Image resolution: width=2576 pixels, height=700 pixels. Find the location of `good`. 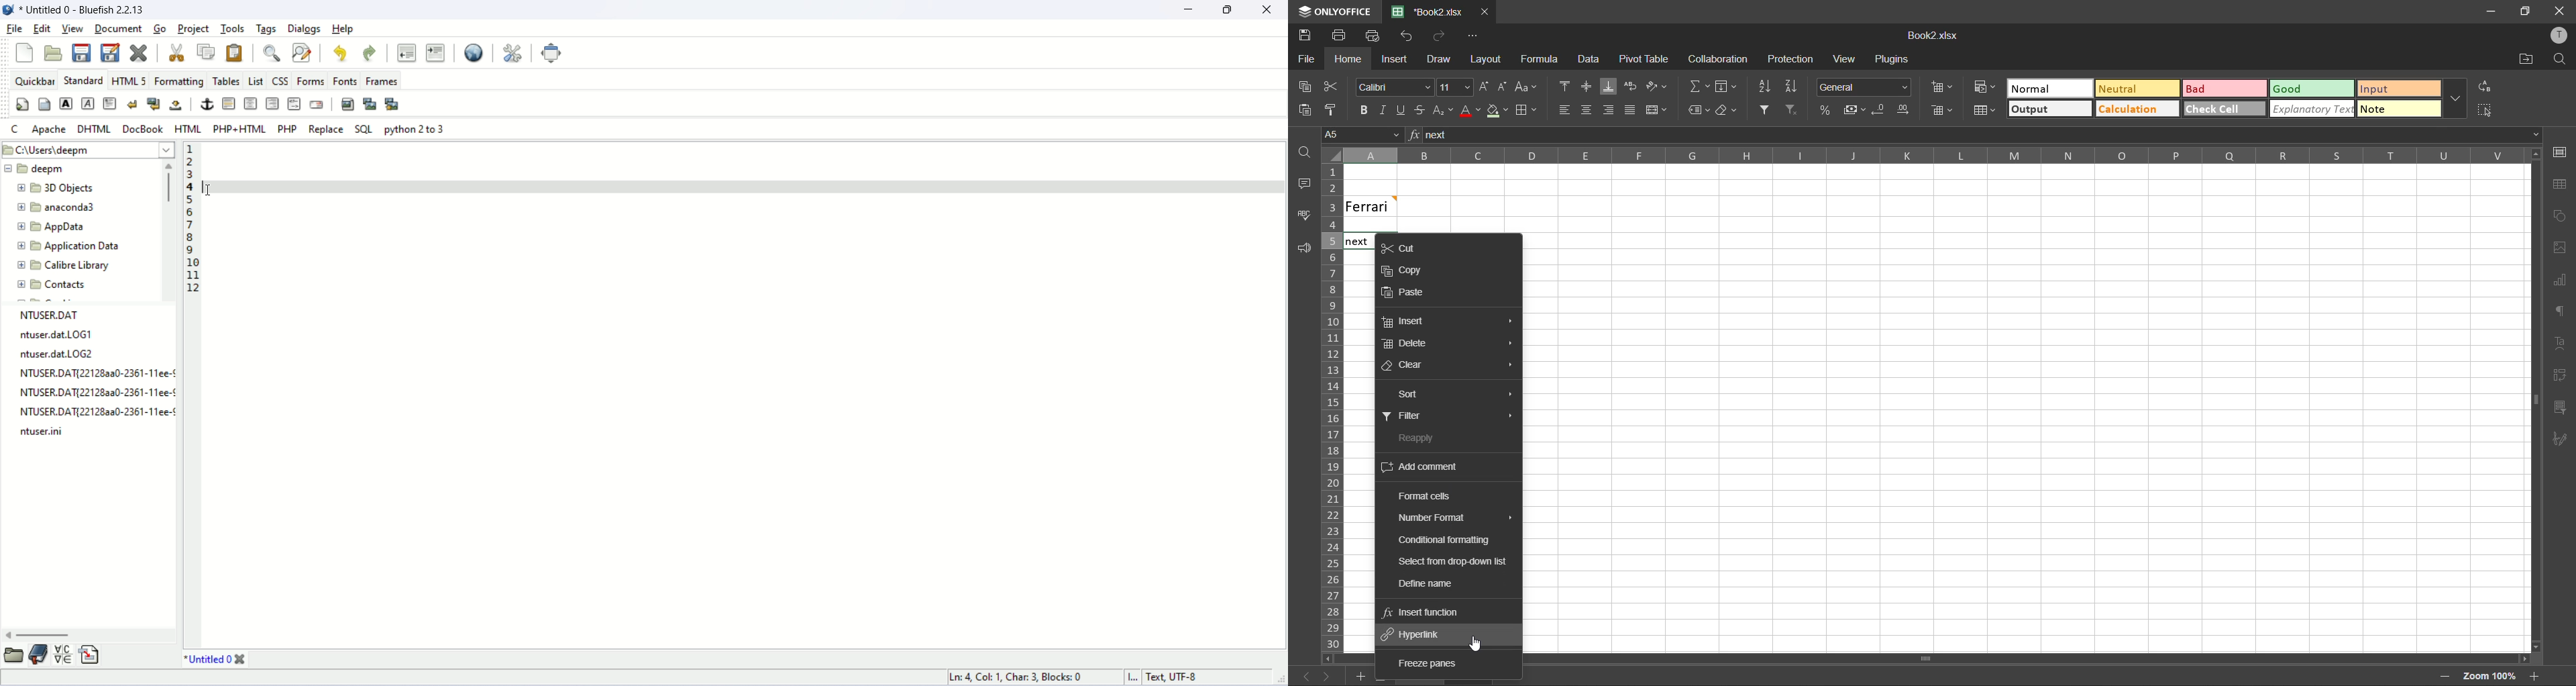

good is located at coordinates (2308, 89).